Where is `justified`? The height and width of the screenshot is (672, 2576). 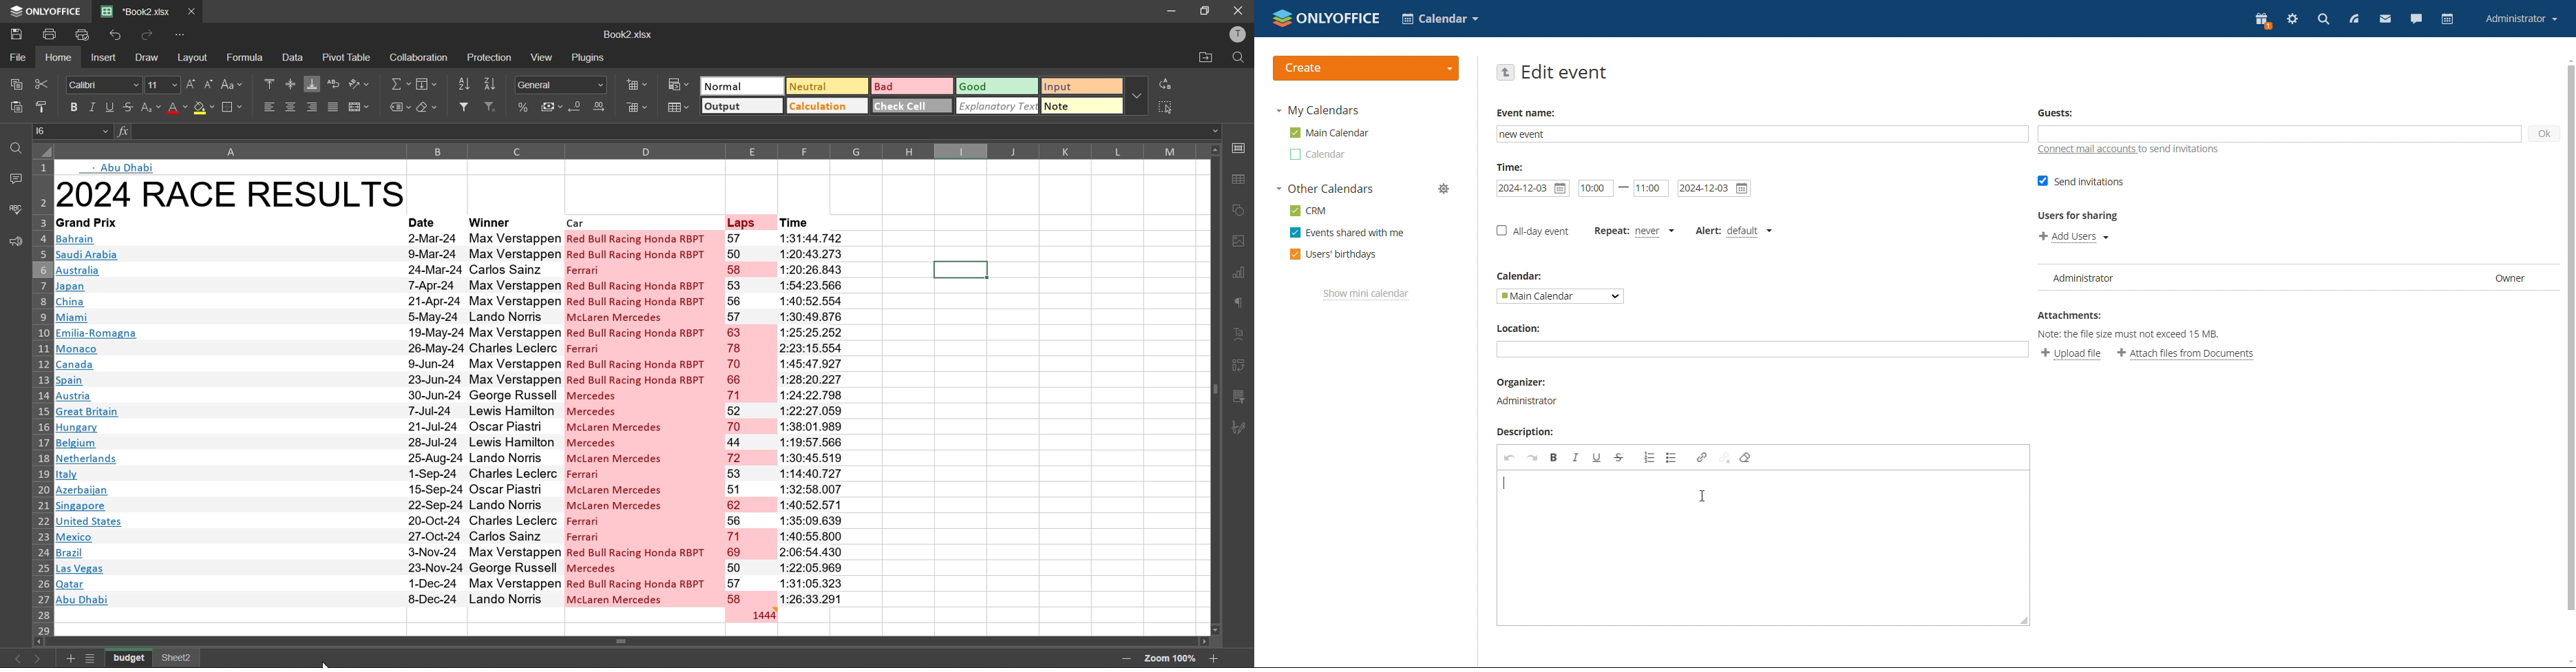 justified is located at coordinates (333, 109).